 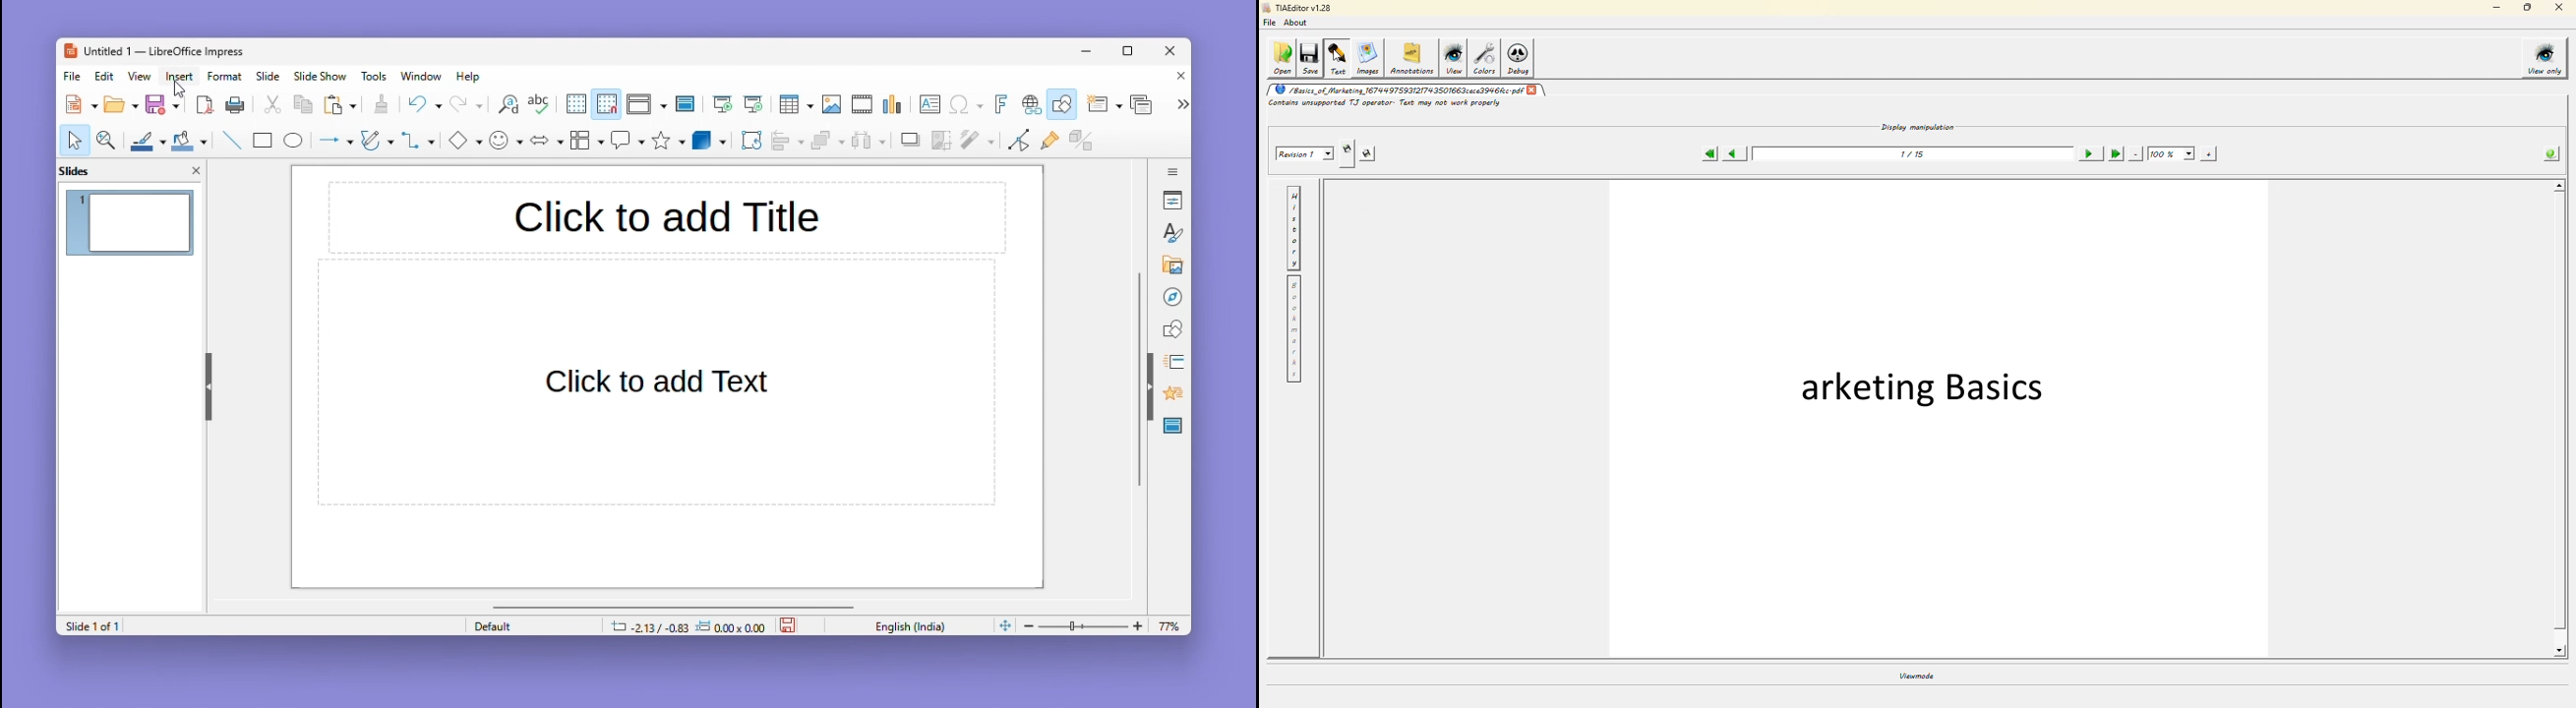 What do you see at coordinates (121, 105) in the screenshot?
I see `Open` at bounding box center [121, 105].